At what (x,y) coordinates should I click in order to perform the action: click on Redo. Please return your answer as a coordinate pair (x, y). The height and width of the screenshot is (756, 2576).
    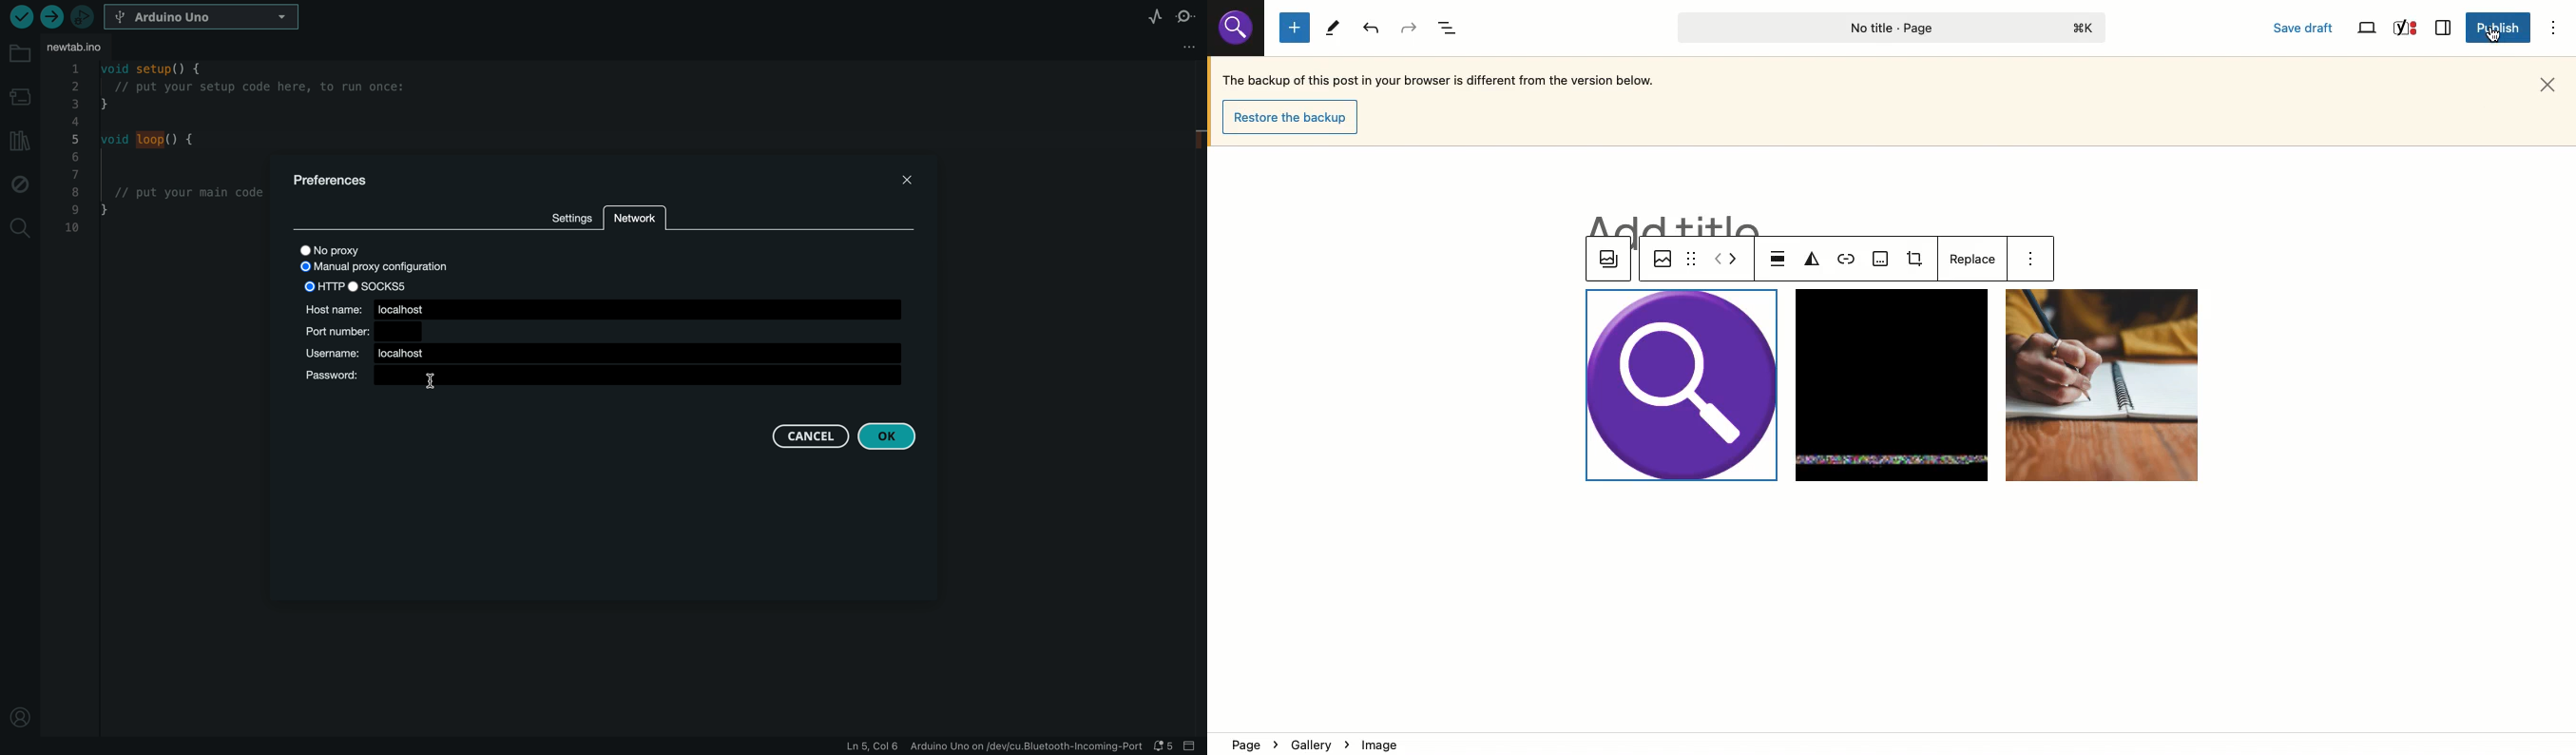
    Looking at the image, I should click on (1413, 27).